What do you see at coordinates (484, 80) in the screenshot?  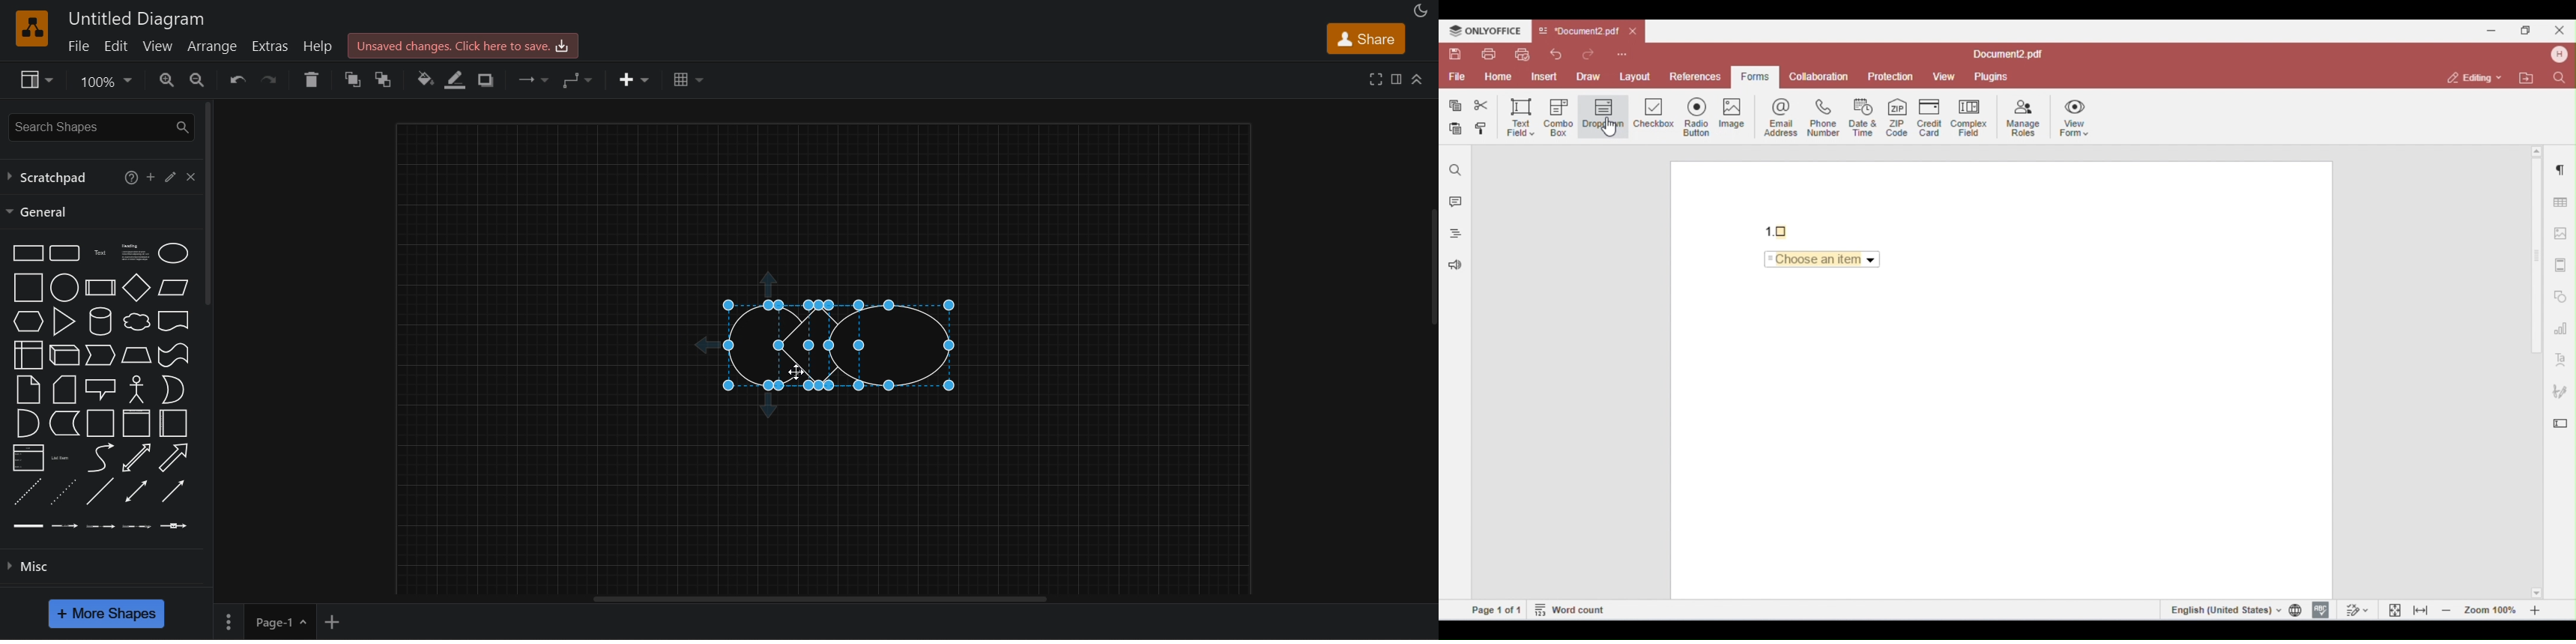 I see `shadows` at bounding box center [484, 80].